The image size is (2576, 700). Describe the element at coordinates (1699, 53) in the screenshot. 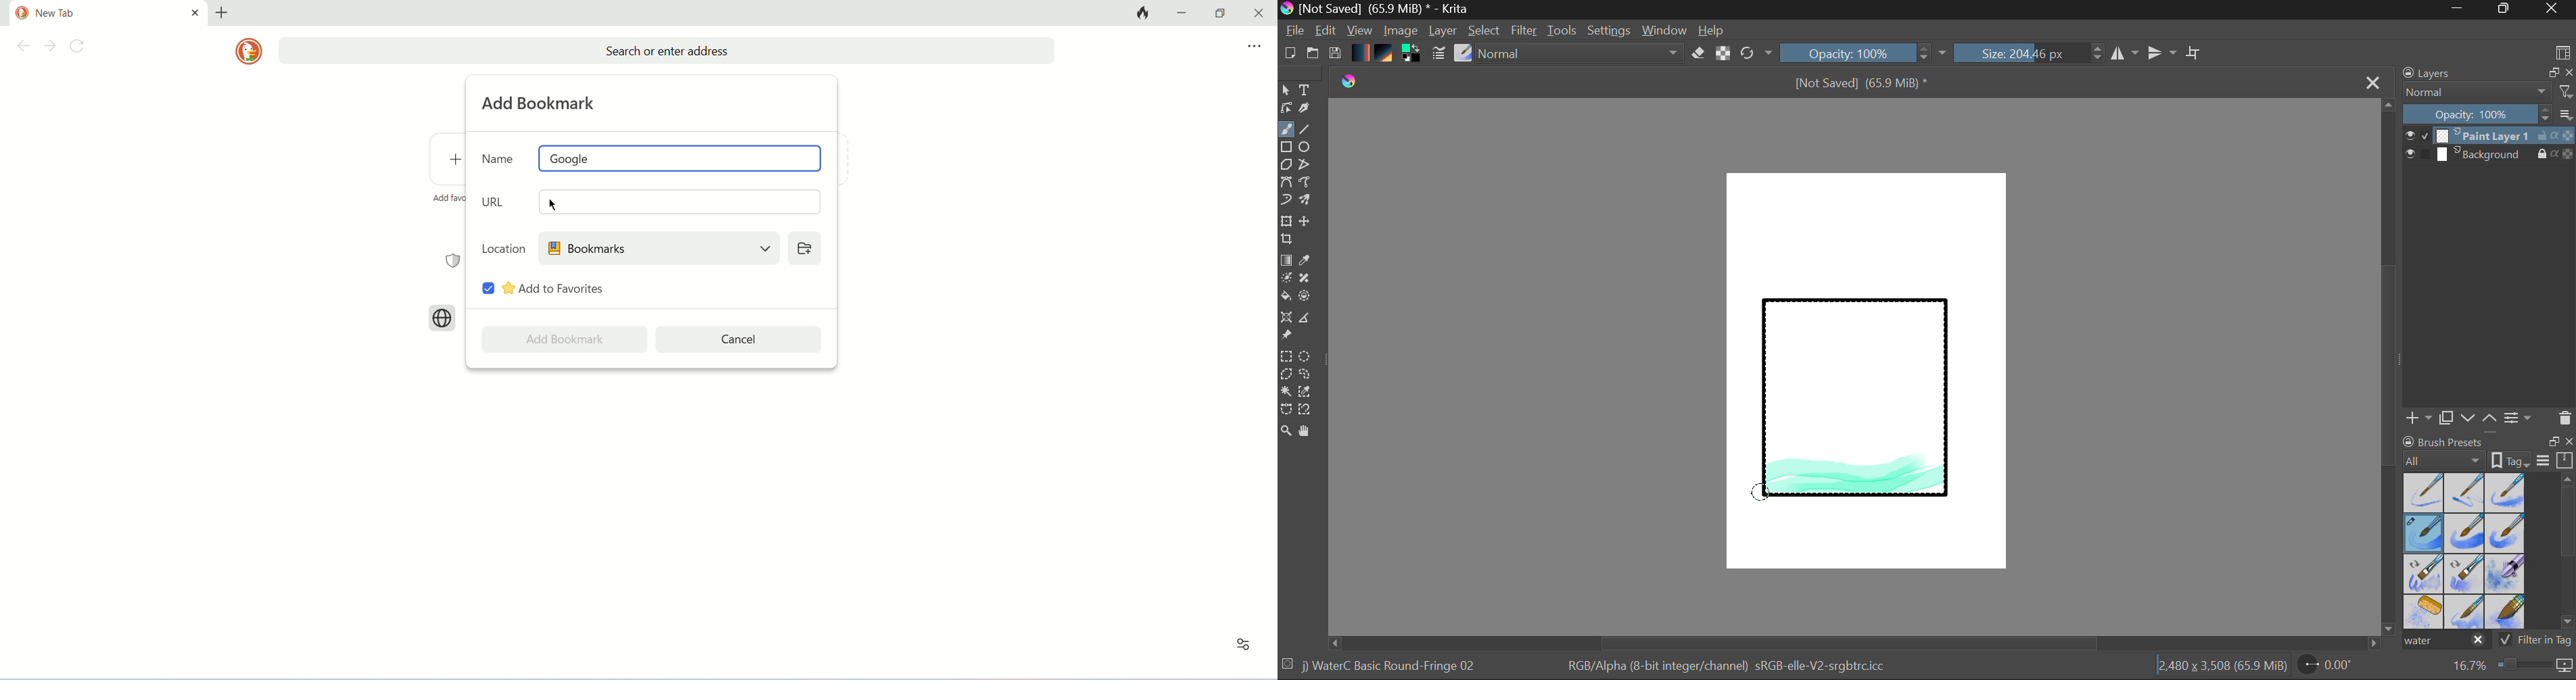

I see `Eraser` at that location.